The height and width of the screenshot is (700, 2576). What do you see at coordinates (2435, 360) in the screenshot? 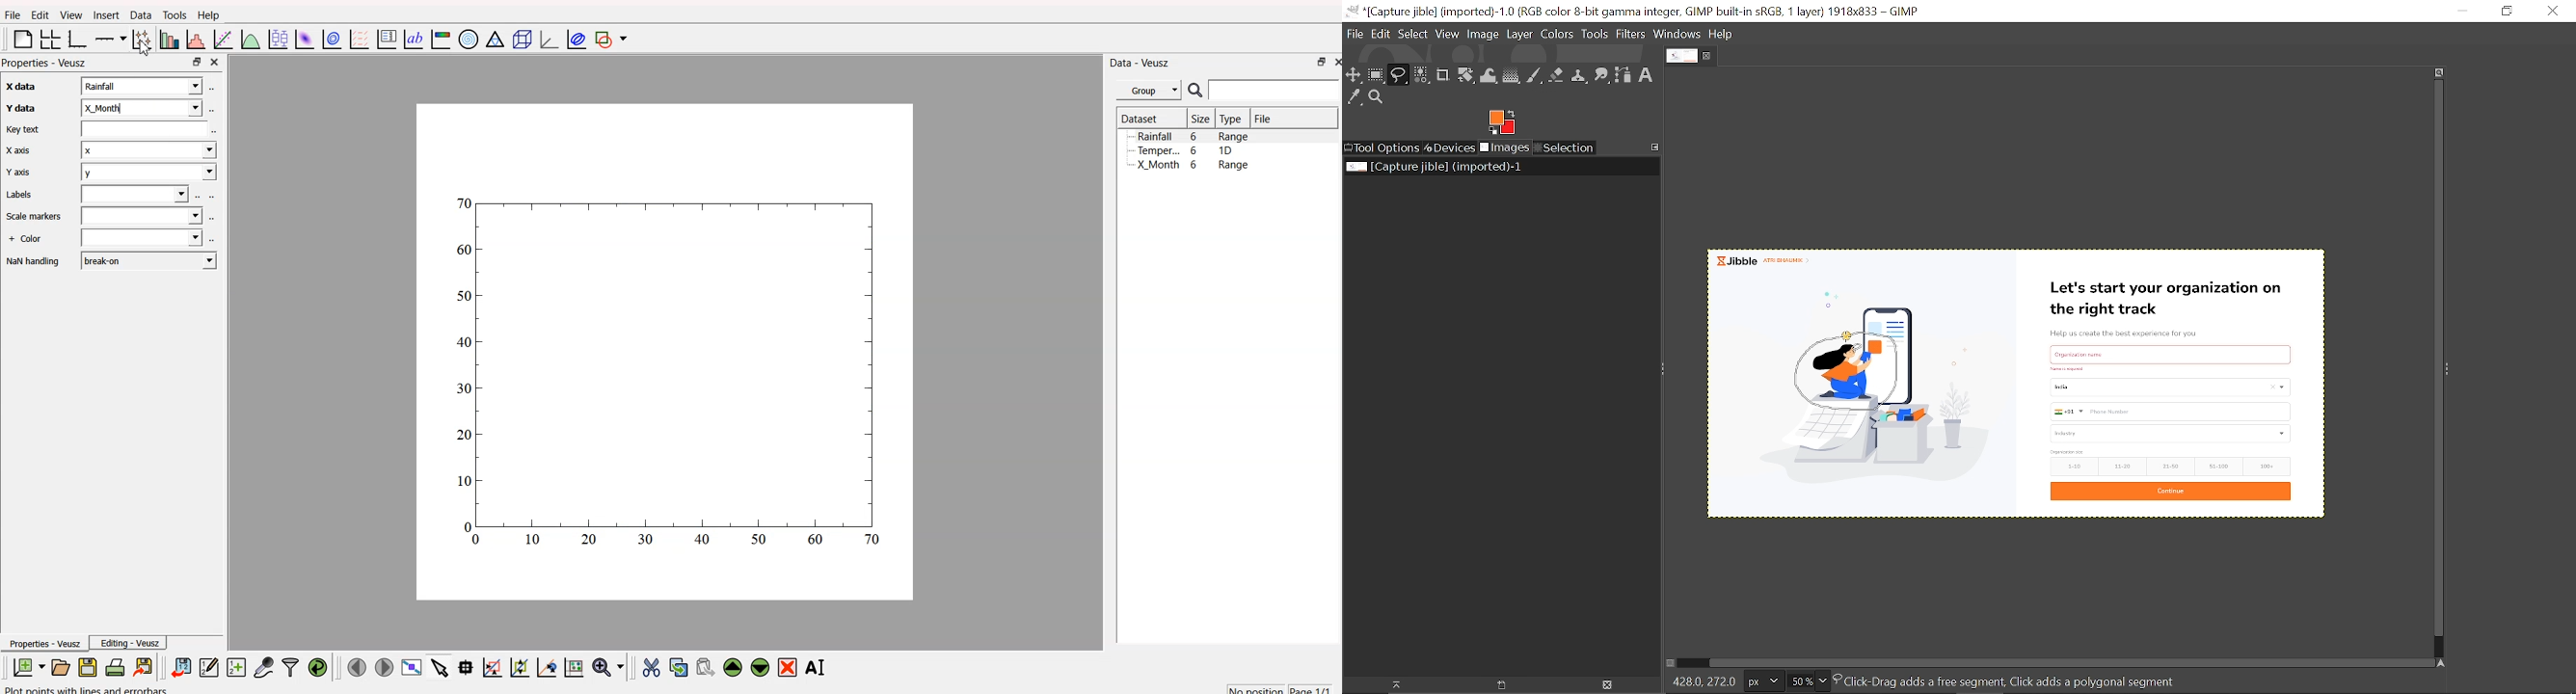
I see `Vertical scrollbar` at bounding box center [2435, 360].